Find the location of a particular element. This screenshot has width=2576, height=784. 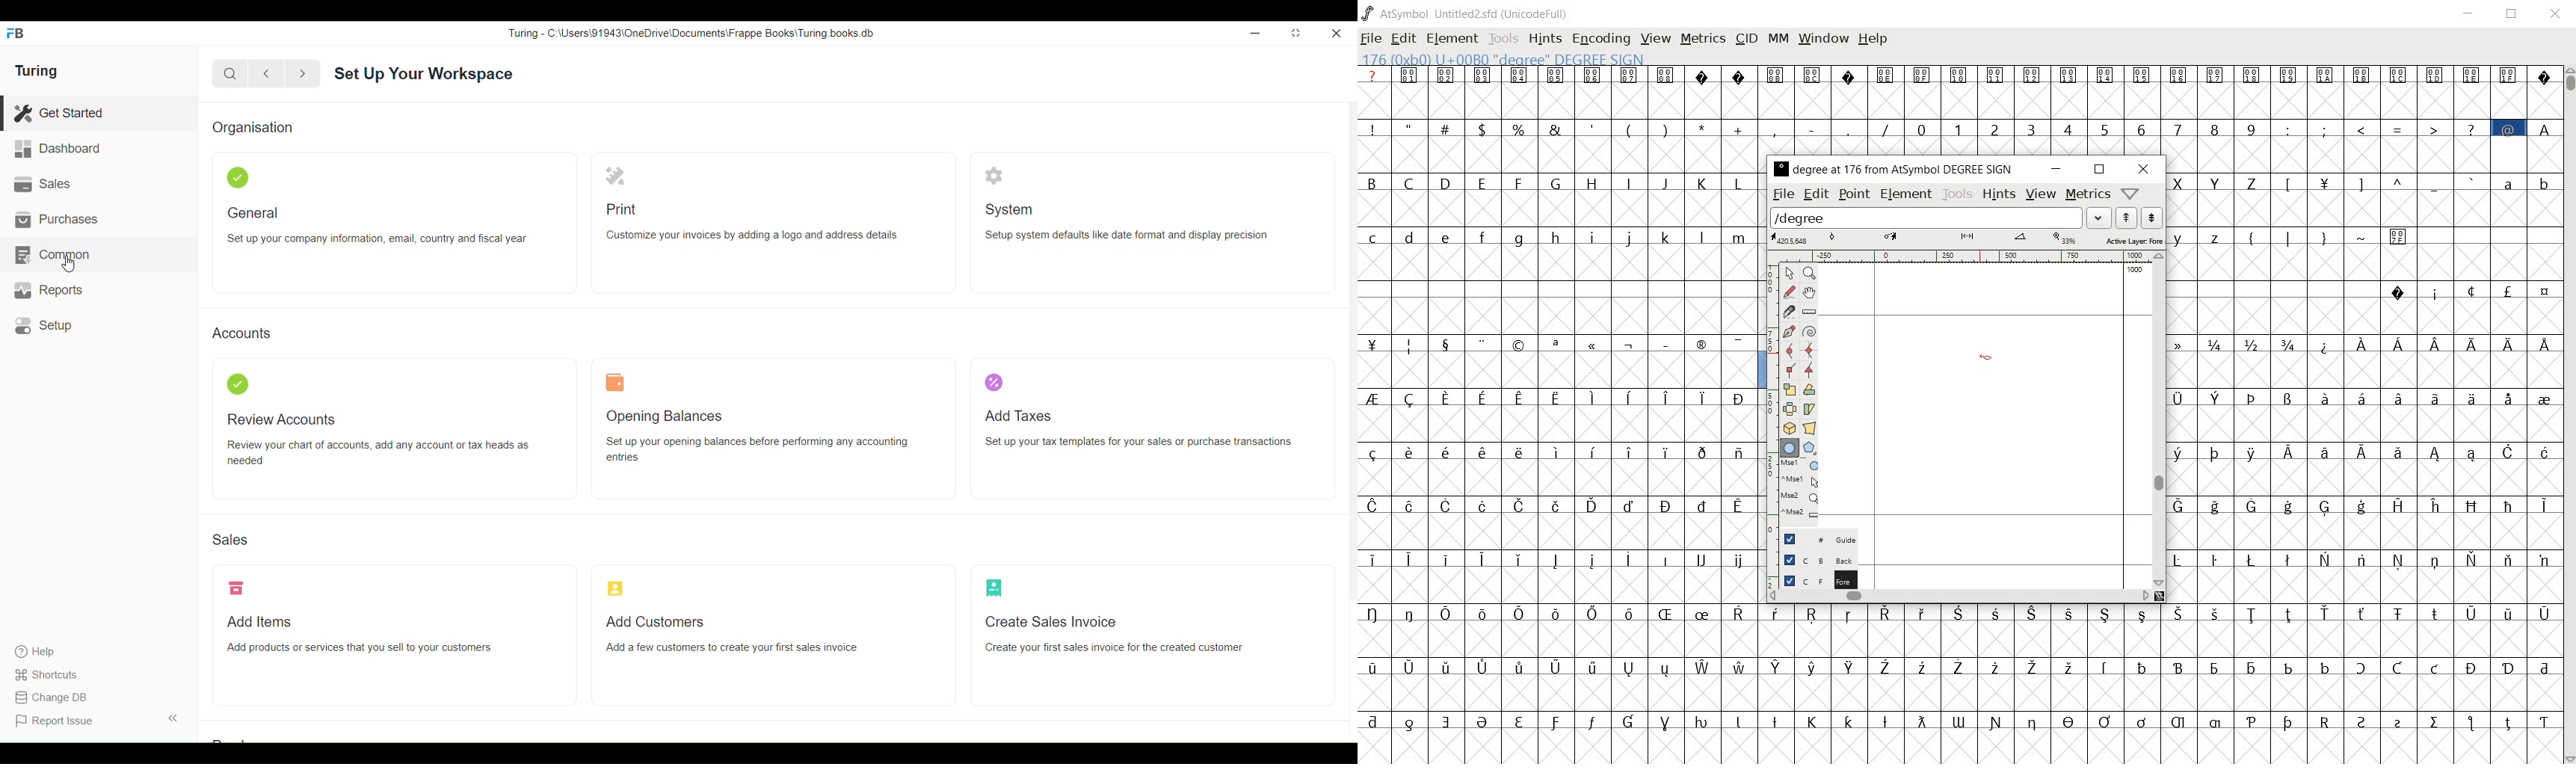

Setup is located at coordinates (100, 325).